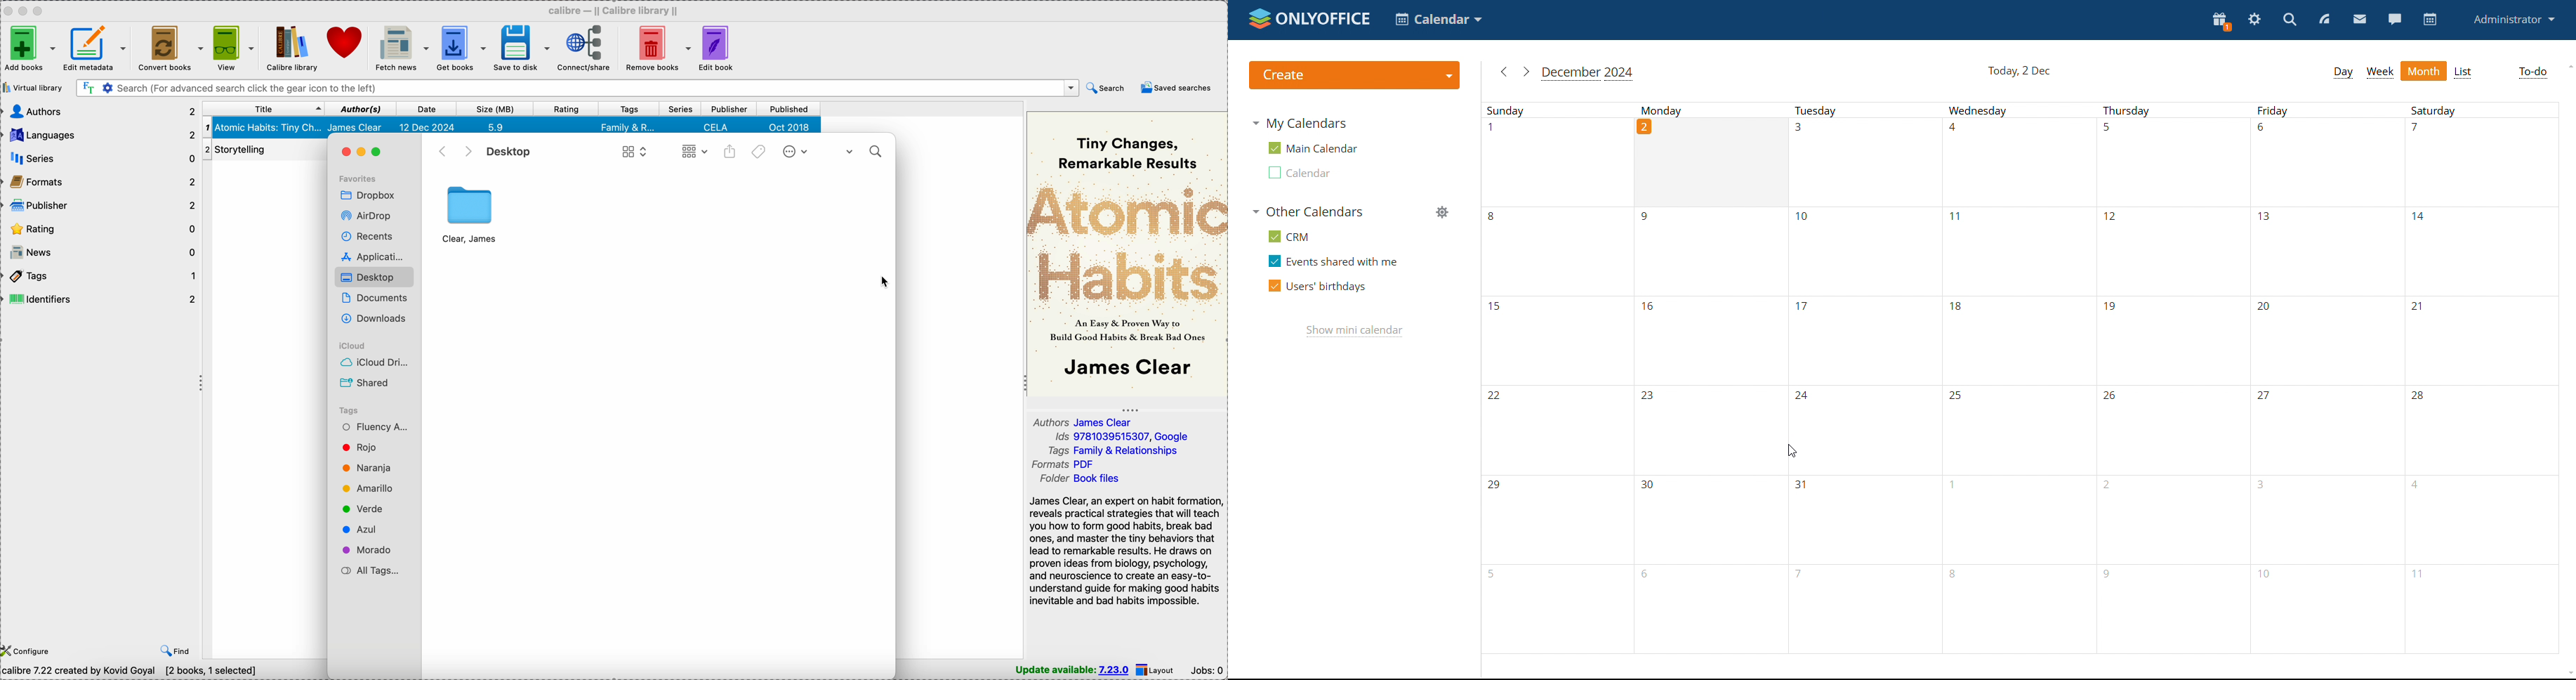  What do you see at coordinates (2515, 20) in the screenshot?
I see `administrator` at bounding box center [2515, 20].